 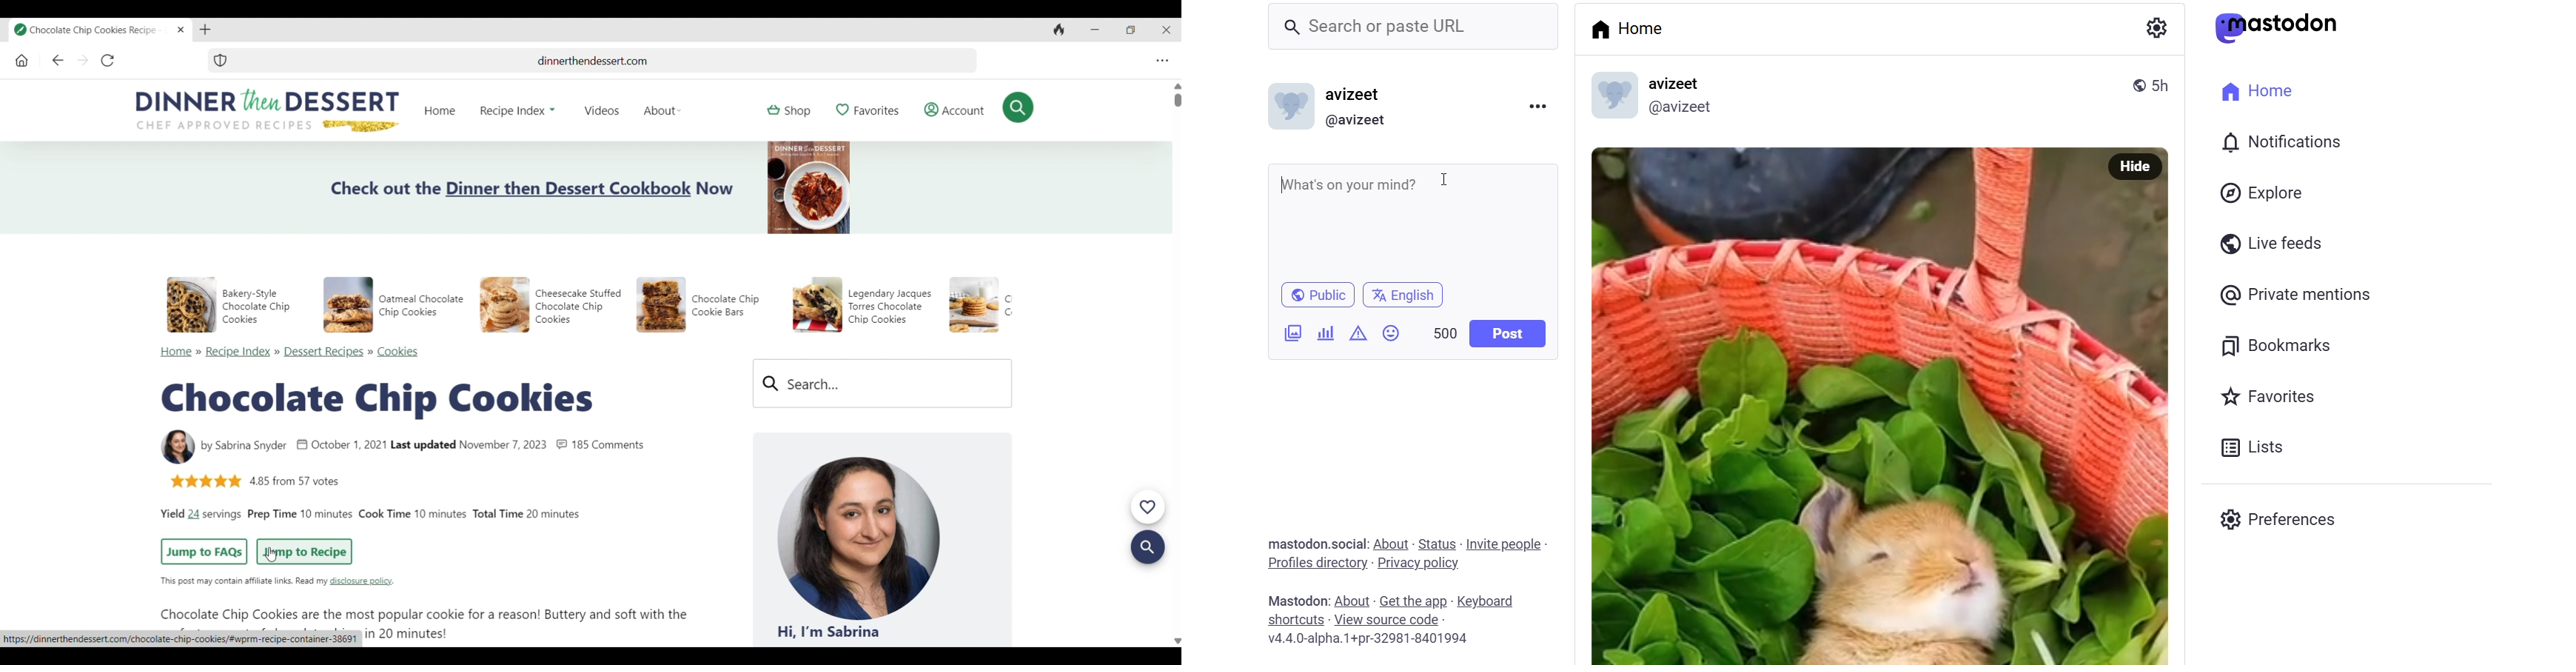 What do you see at coordinates (1443, 180) in the screenshot?
I see `cursor` at bounding box center [1443, 180].